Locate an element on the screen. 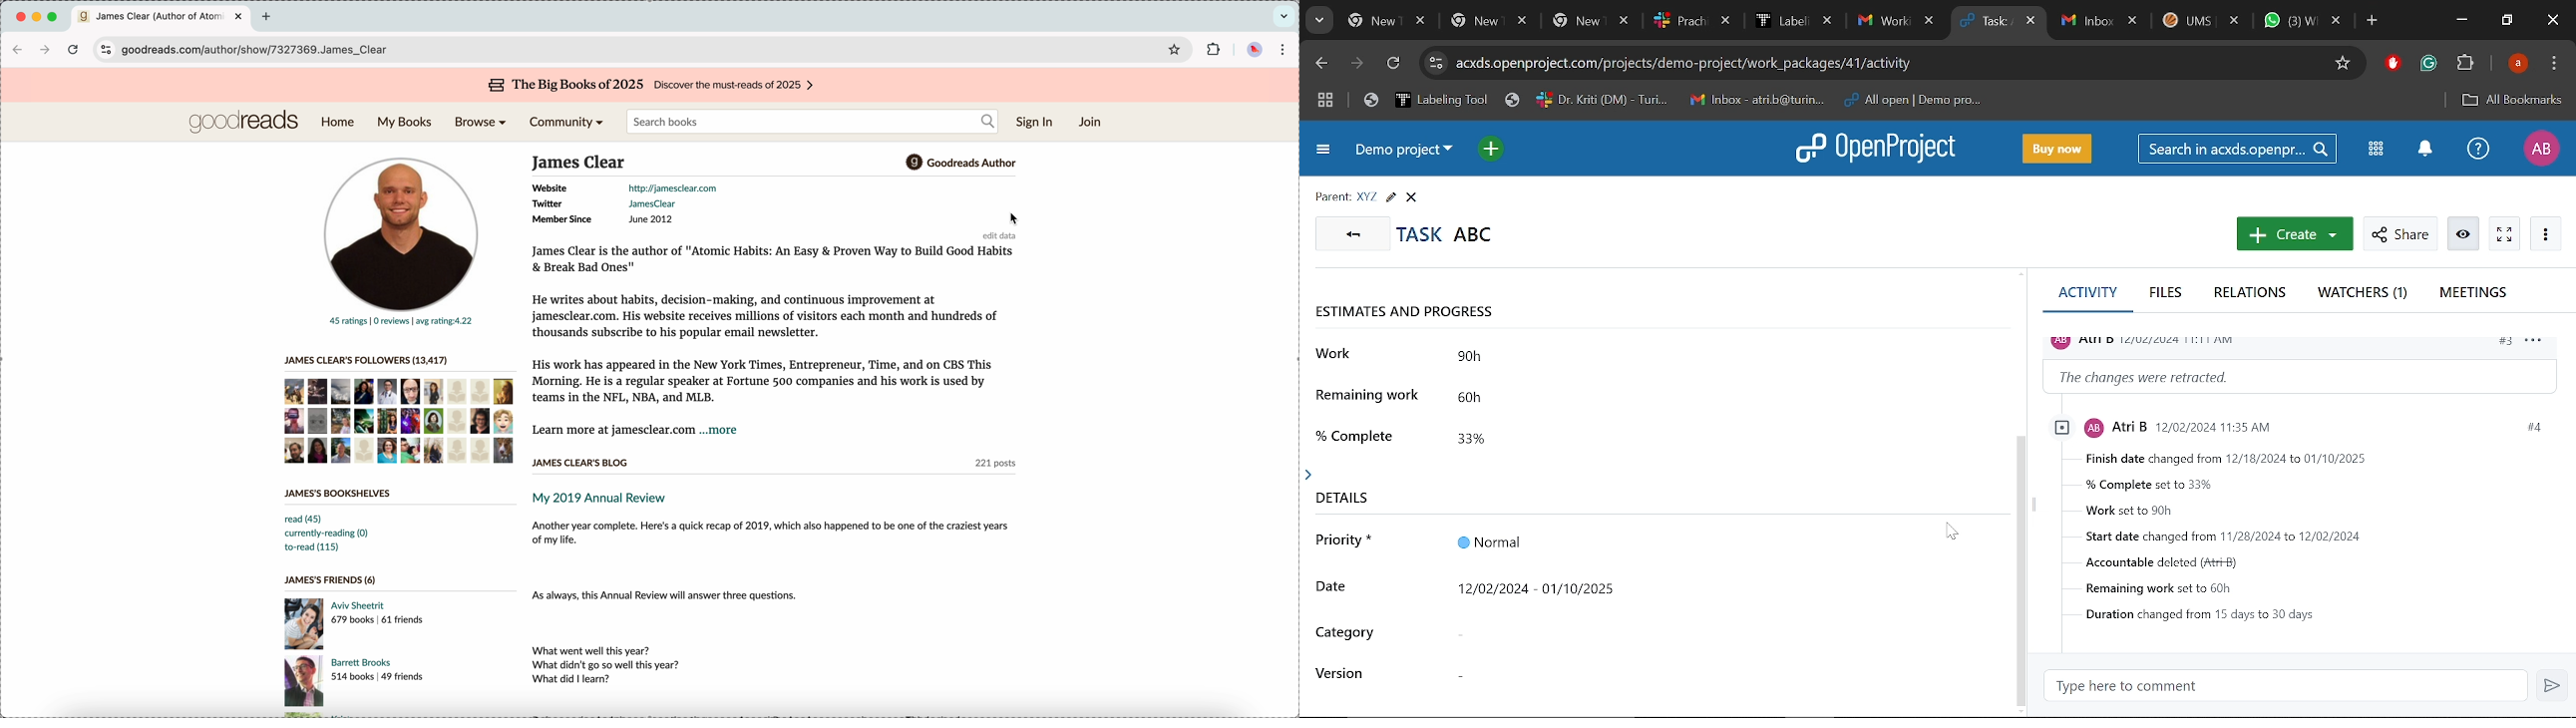 The width and height of the screenshot is (2576, 728). As always, this Annual Review will answer three questions. is located at coordinates (667, 595).